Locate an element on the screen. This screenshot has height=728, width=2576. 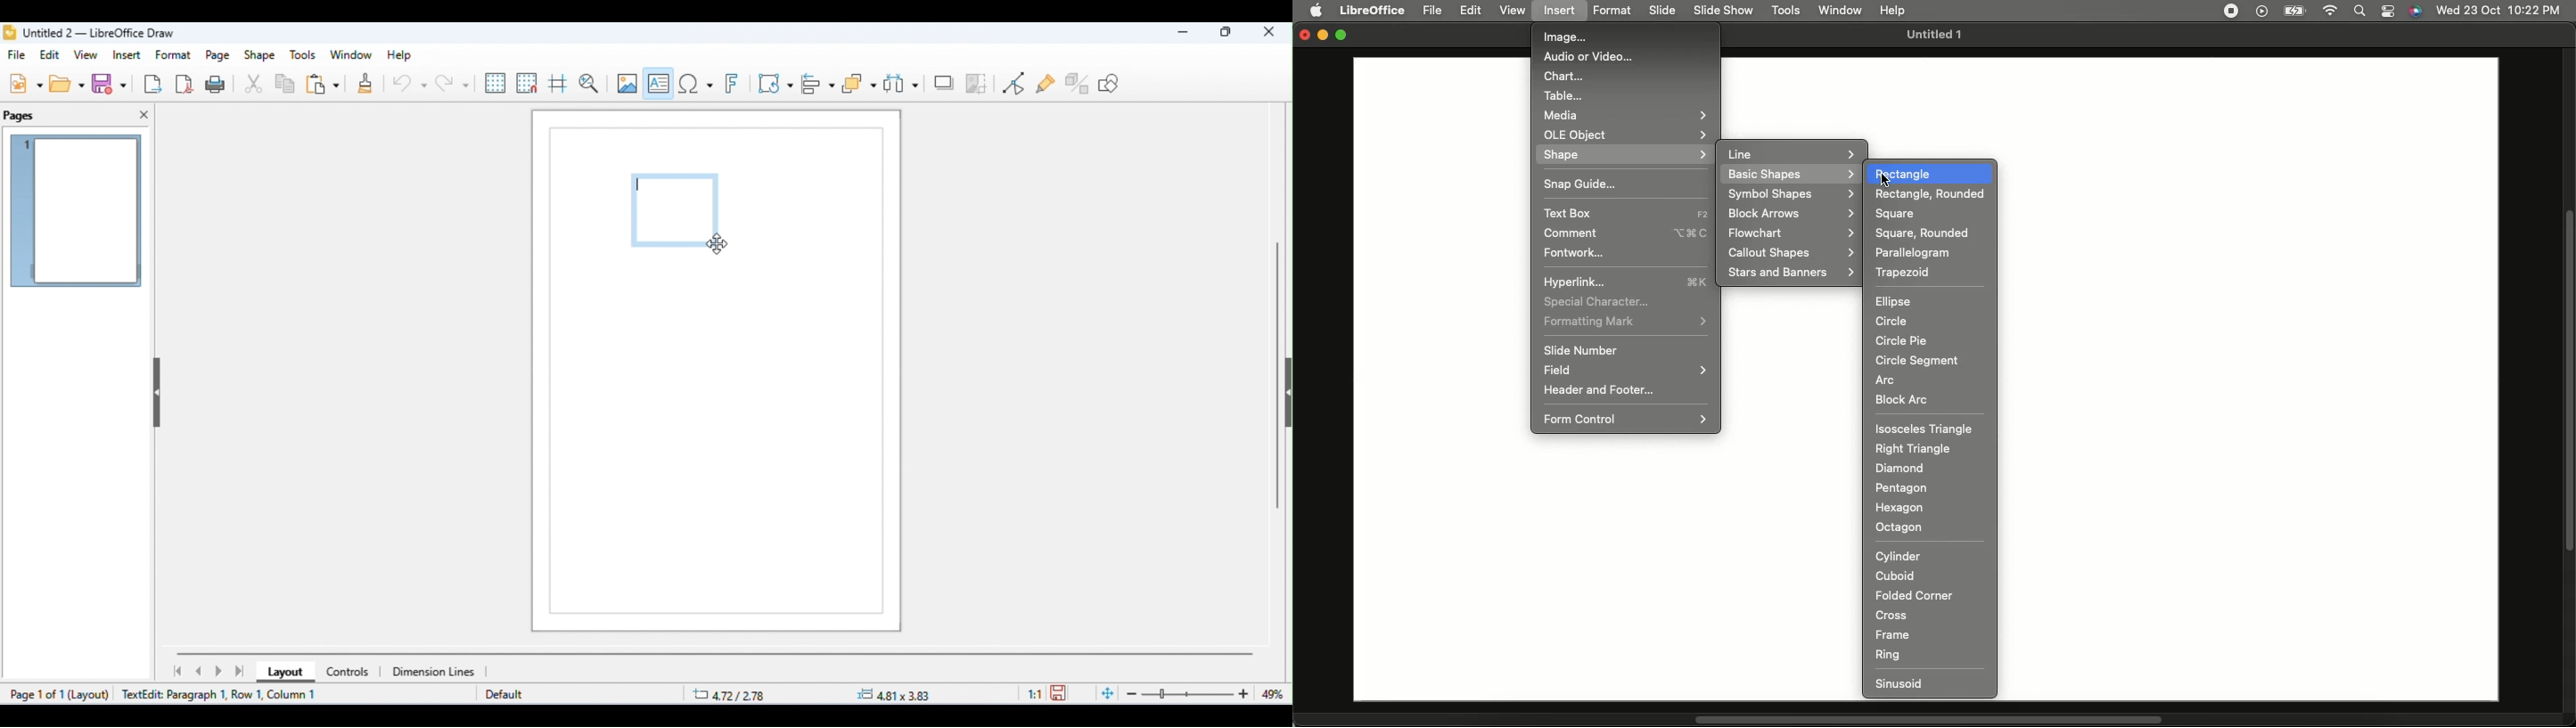
Right triangle is located at coordinates (1915, 450).